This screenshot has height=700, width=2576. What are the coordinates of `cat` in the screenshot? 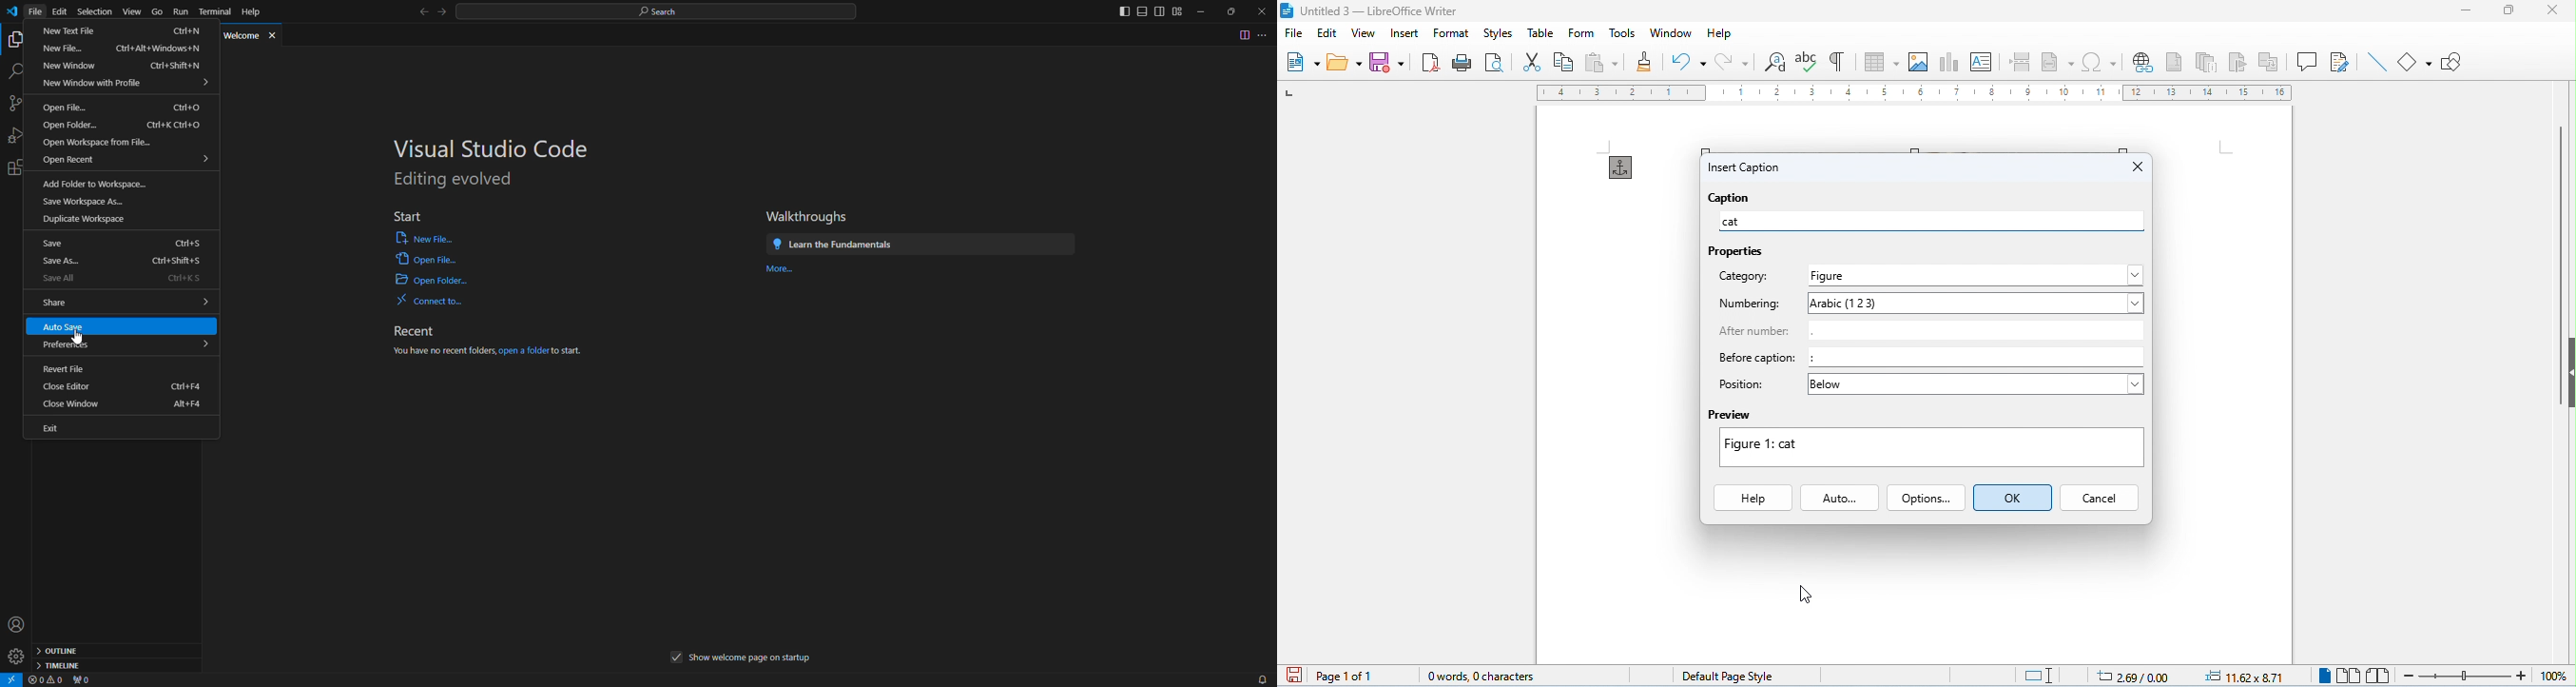 It's located at (1737, 223).